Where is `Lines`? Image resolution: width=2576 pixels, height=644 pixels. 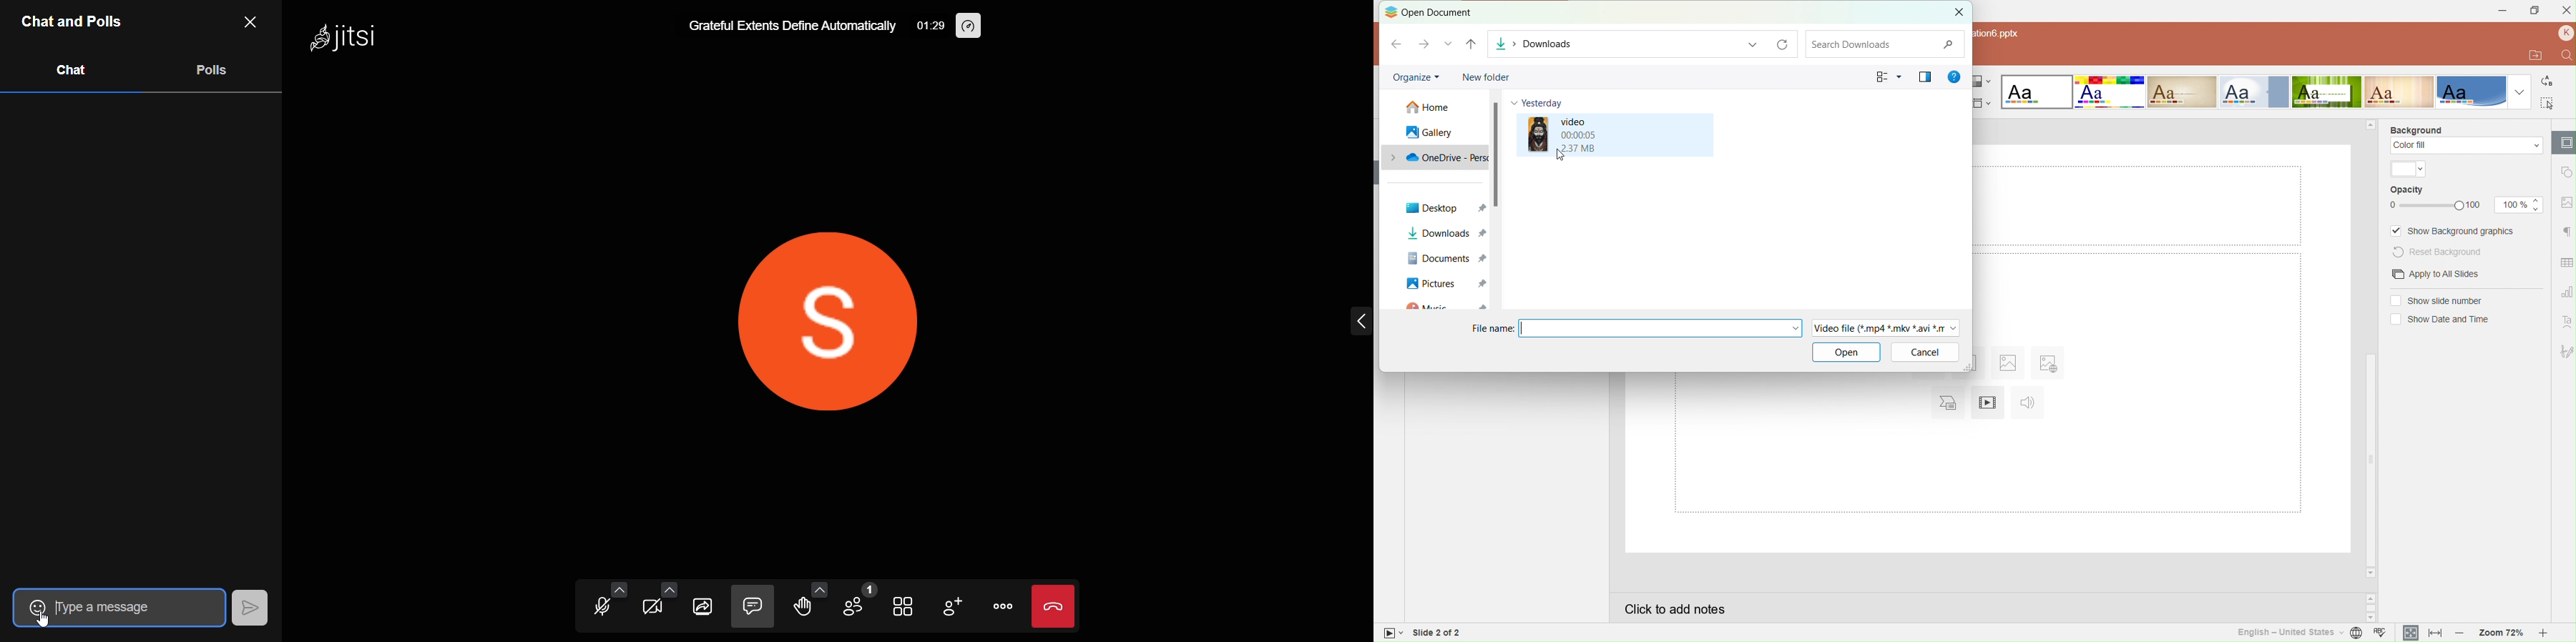
Lines is located at coordinates (2400, 92).